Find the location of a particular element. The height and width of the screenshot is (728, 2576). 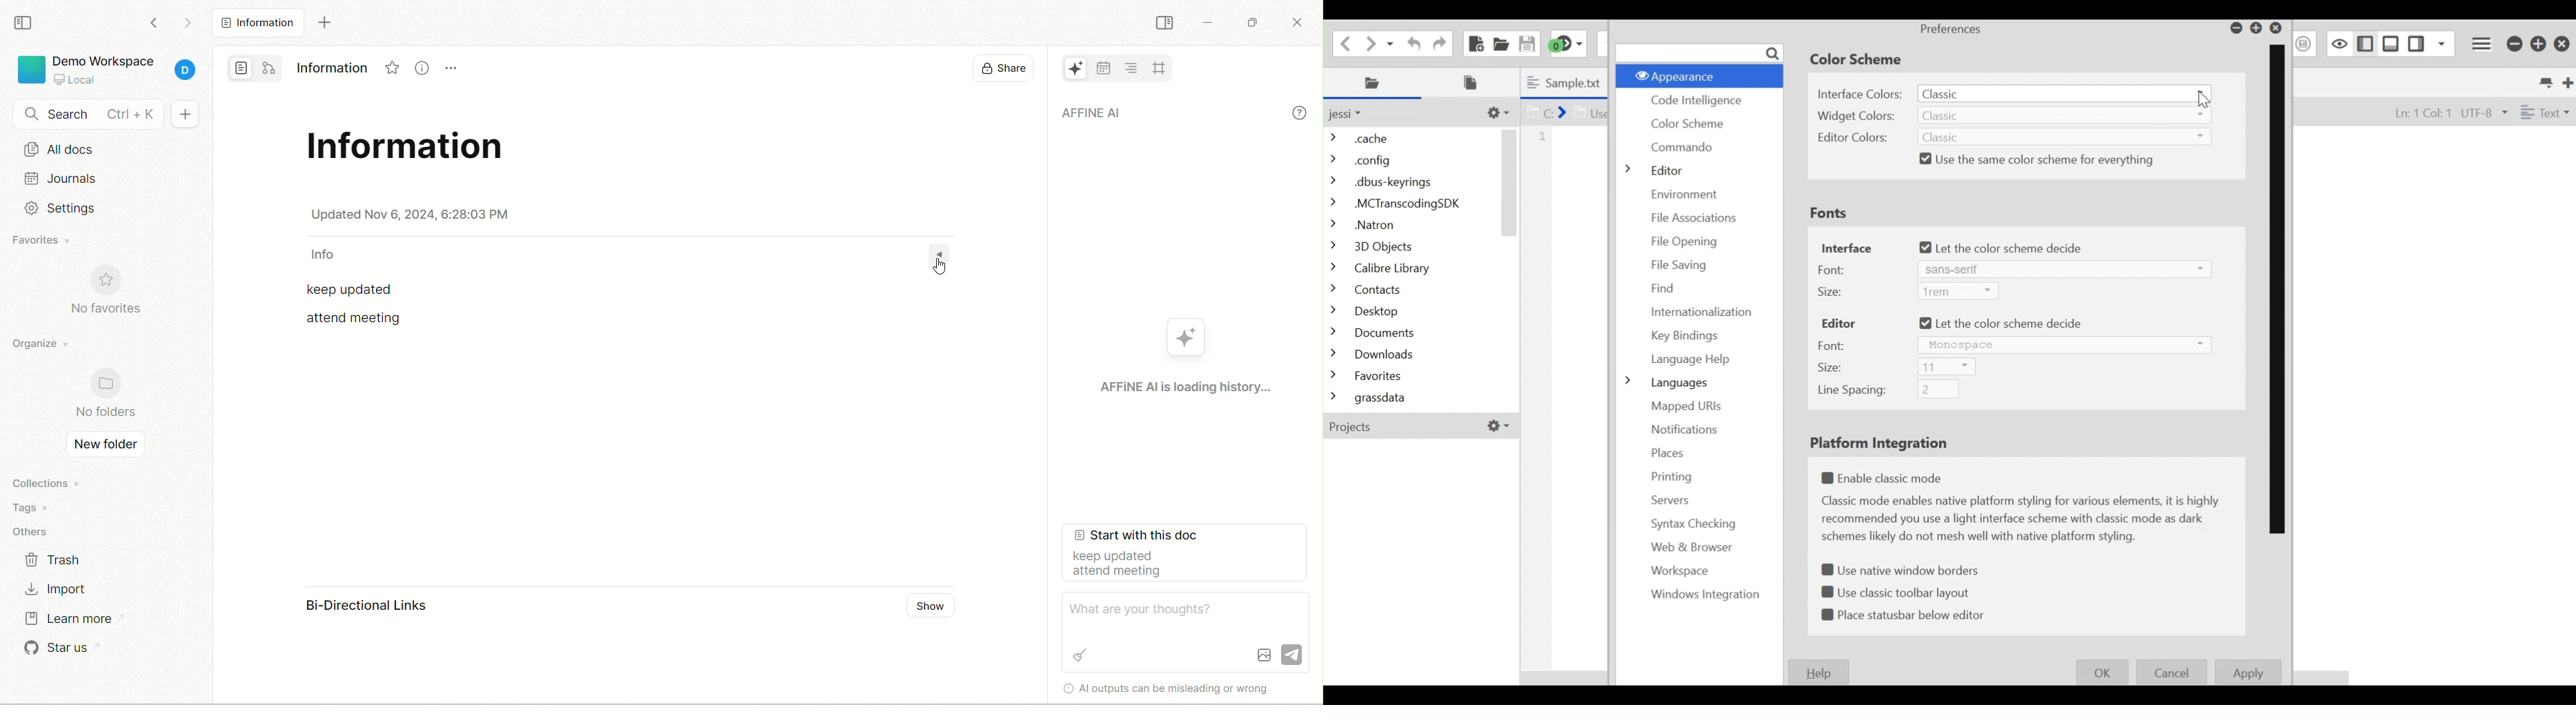

AFFiNE AI is located at coordinates (1073, 69).